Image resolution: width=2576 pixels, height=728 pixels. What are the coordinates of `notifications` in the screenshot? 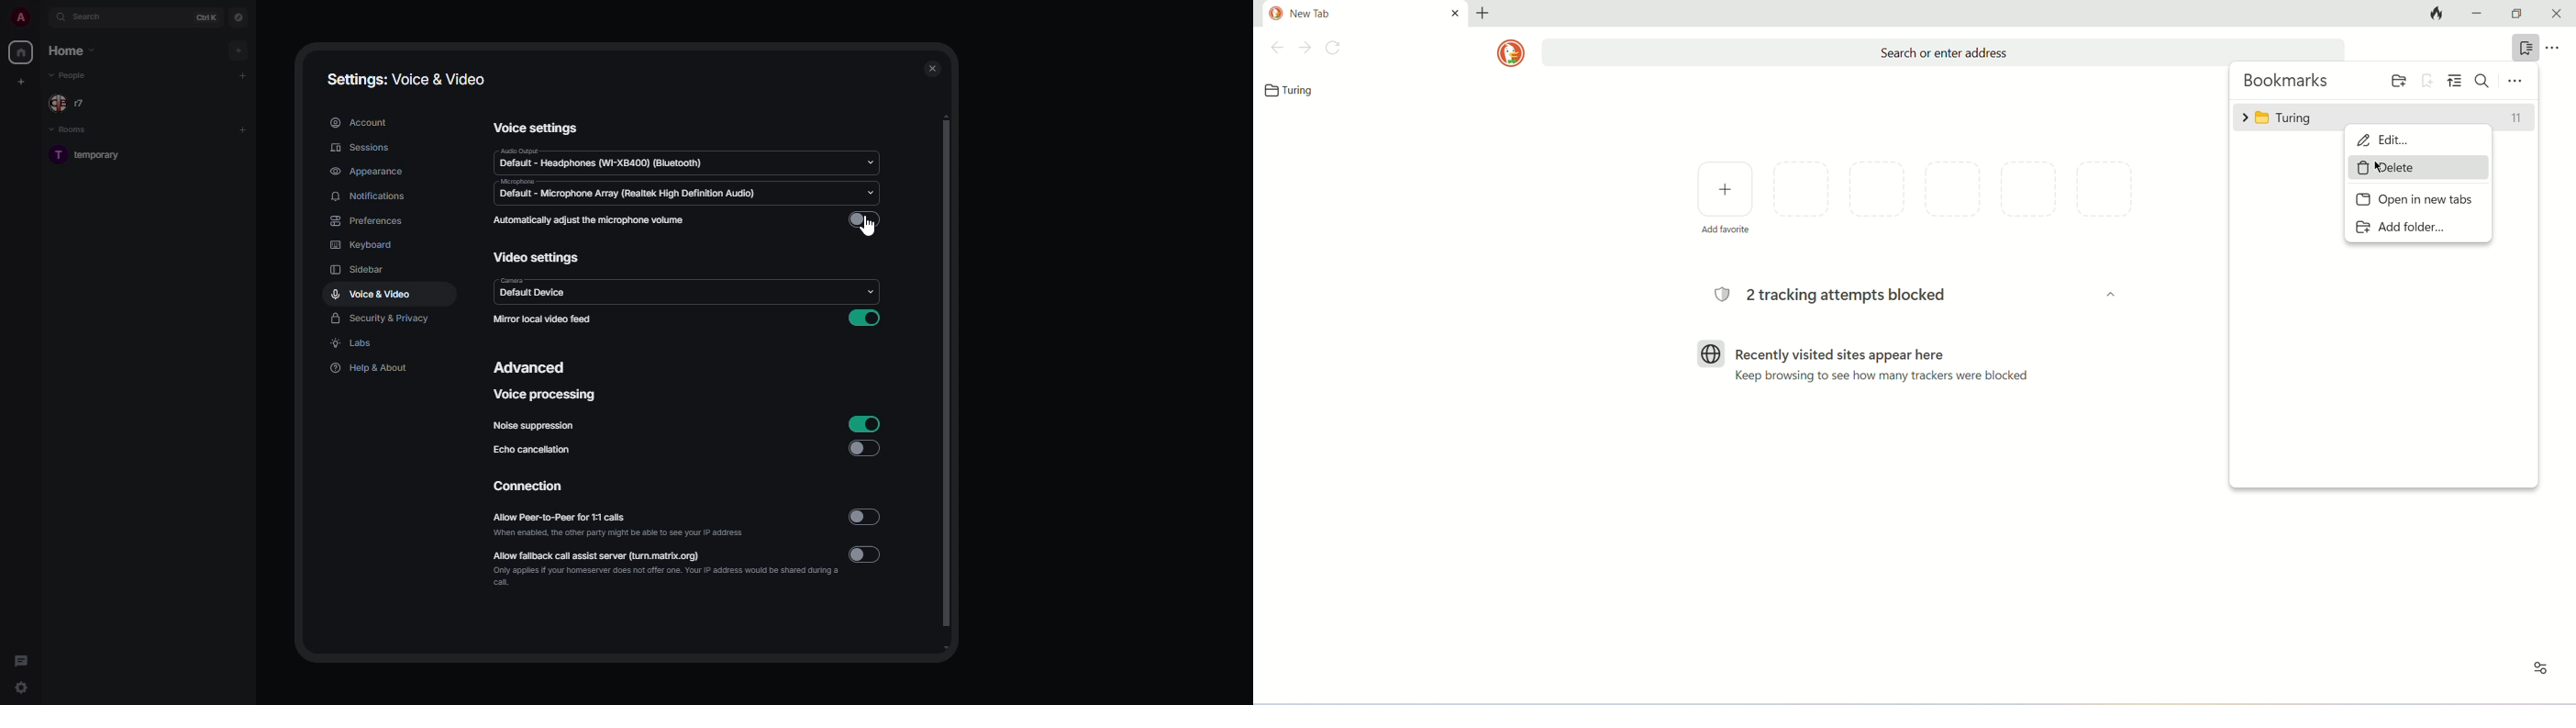 It's located at (373, 197).